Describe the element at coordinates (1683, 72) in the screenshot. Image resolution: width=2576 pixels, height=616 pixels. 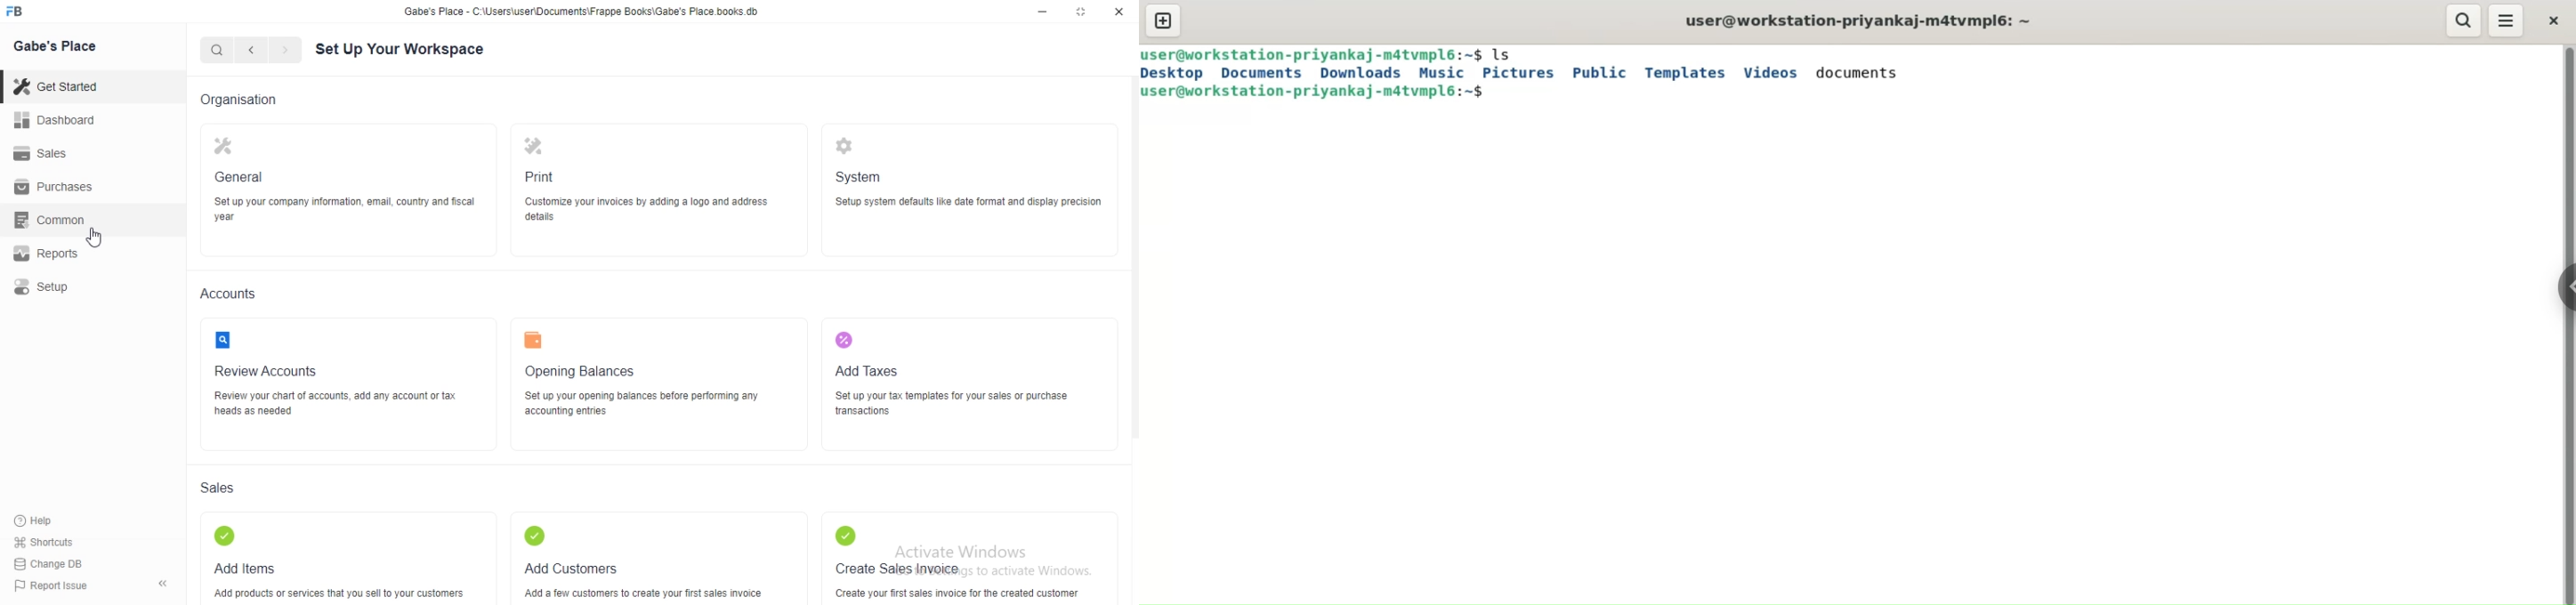
I see `templates` at that location.